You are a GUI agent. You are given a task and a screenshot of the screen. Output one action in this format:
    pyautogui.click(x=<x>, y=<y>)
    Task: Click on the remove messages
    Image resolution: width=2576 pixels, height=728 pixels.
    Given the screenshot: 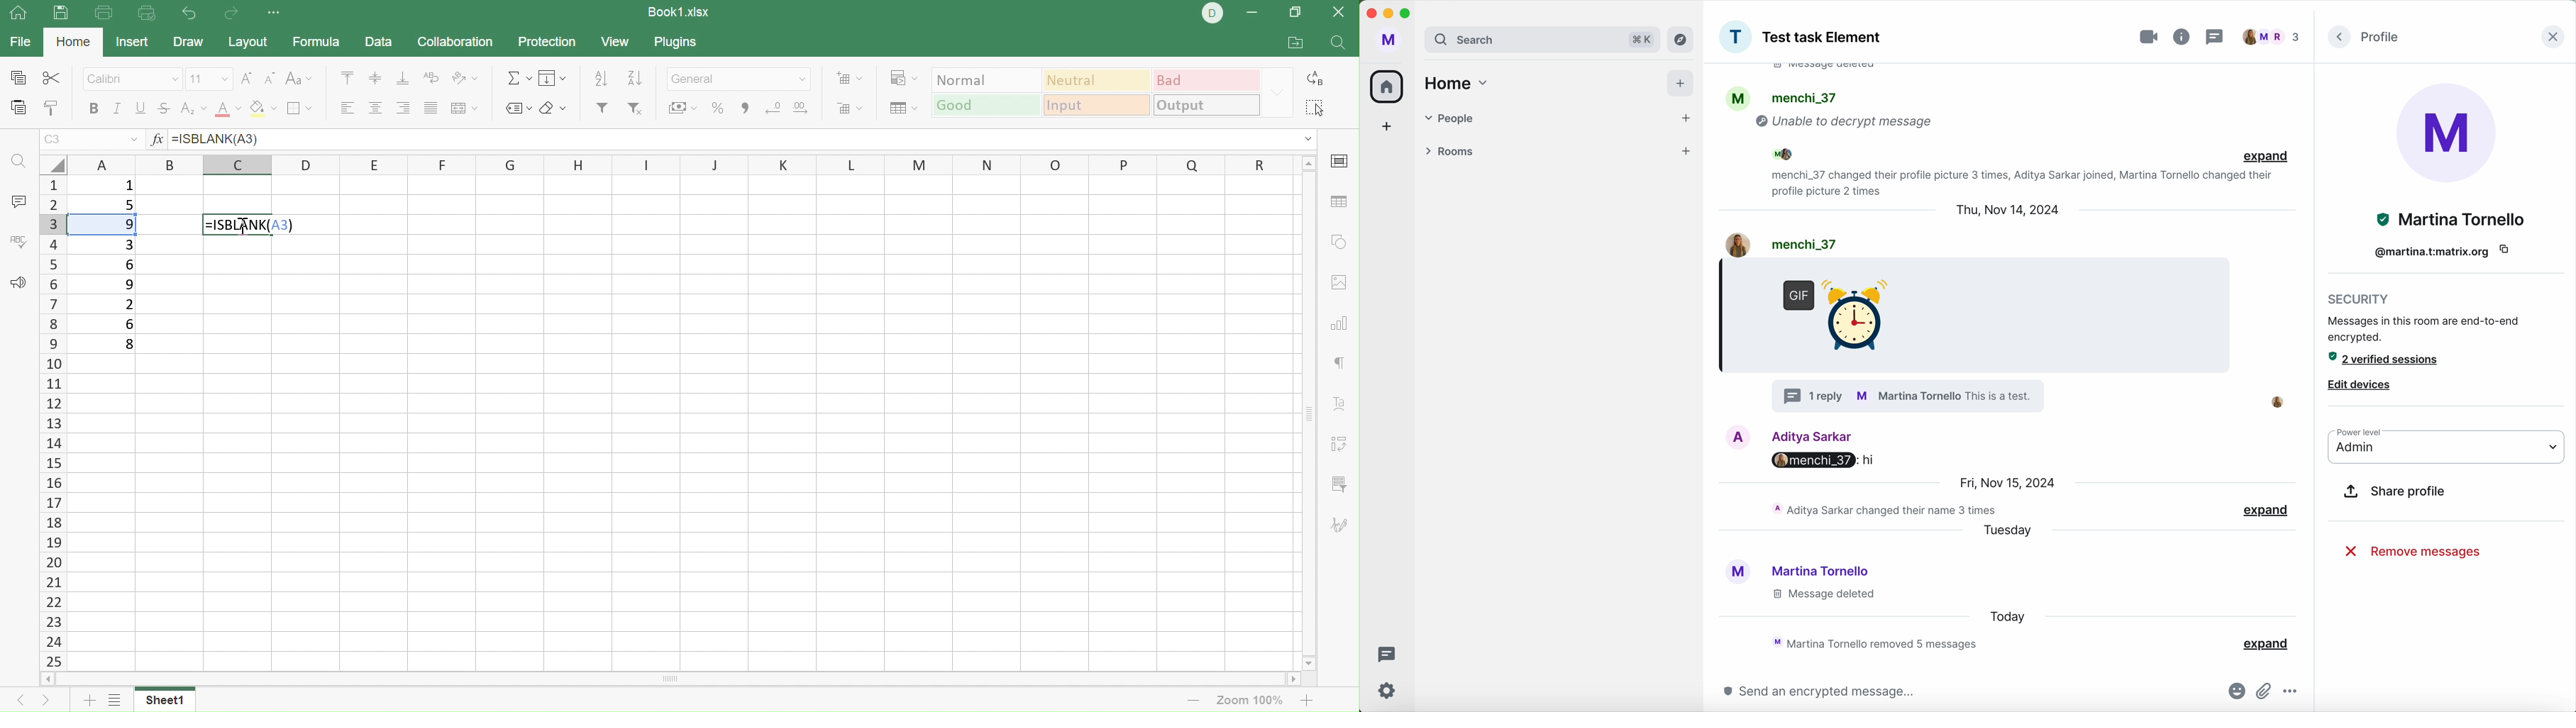 What is the action you would take?
    pyautogui.click(x=2413, y=552)
    